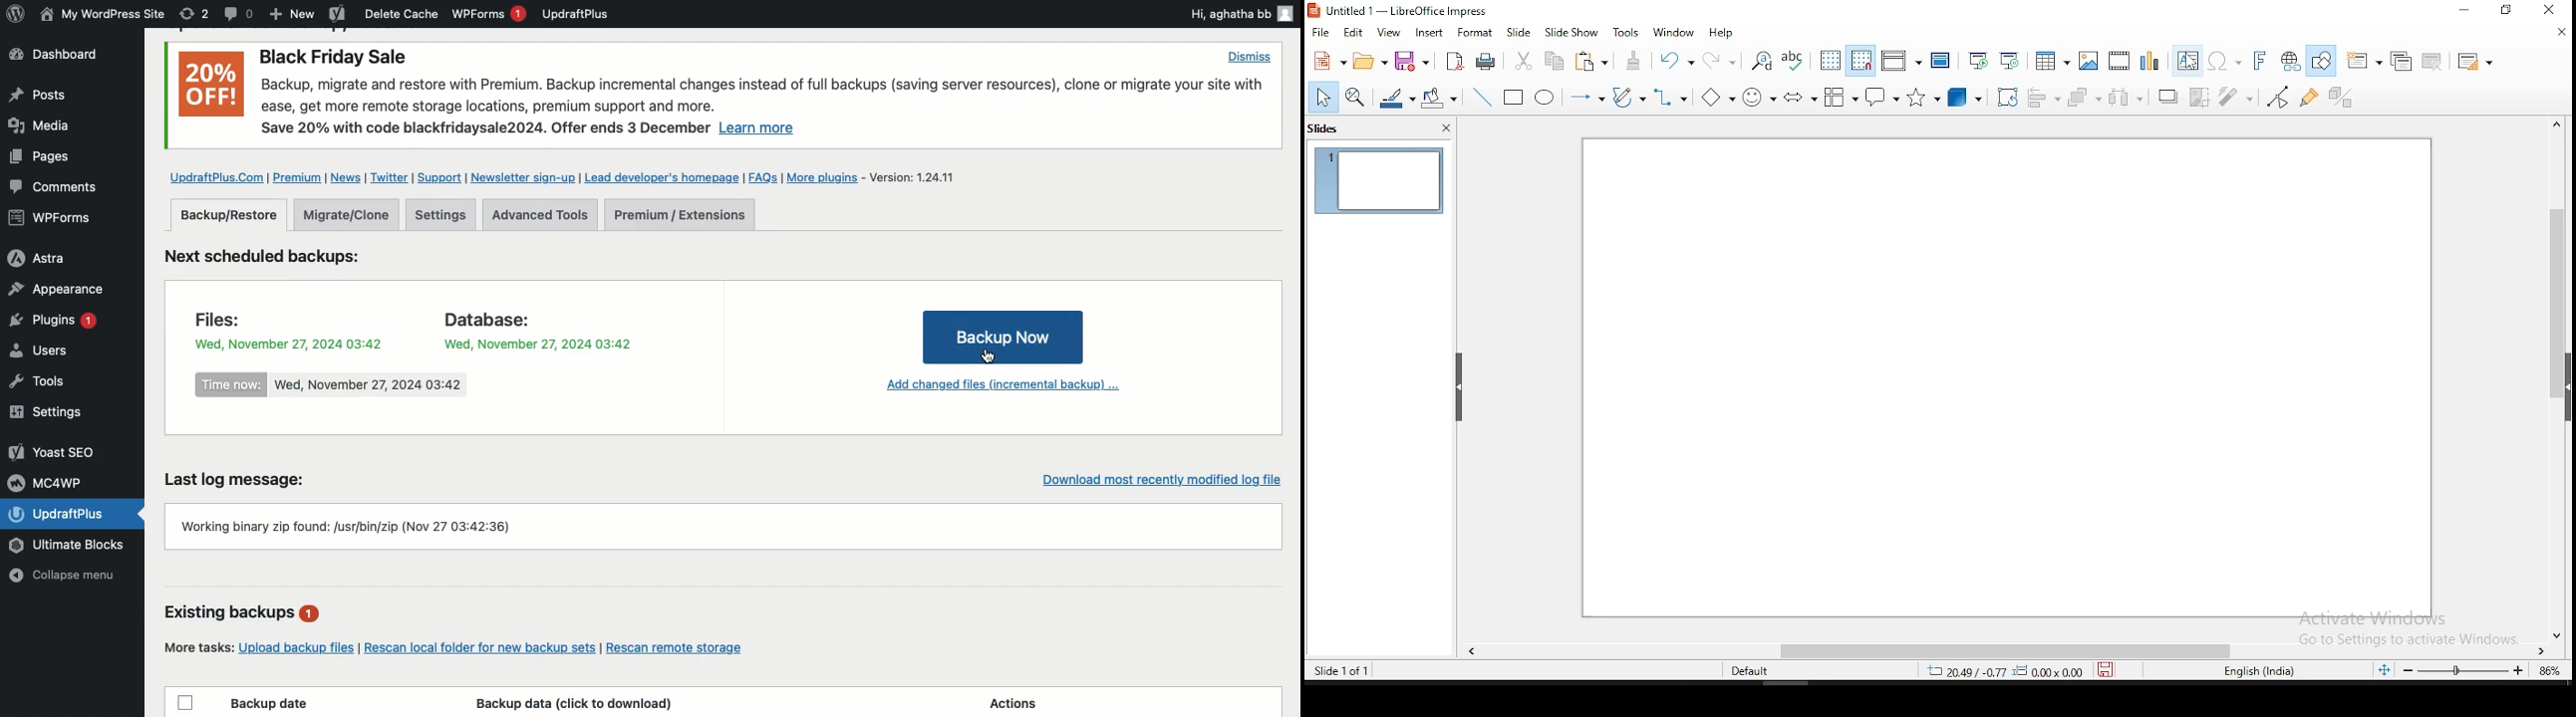 The width and height of the screenshot is (2576, 728). Describe the element at coordinates (1965, 98) in the screenshot. I see `3D shapes` at that location.